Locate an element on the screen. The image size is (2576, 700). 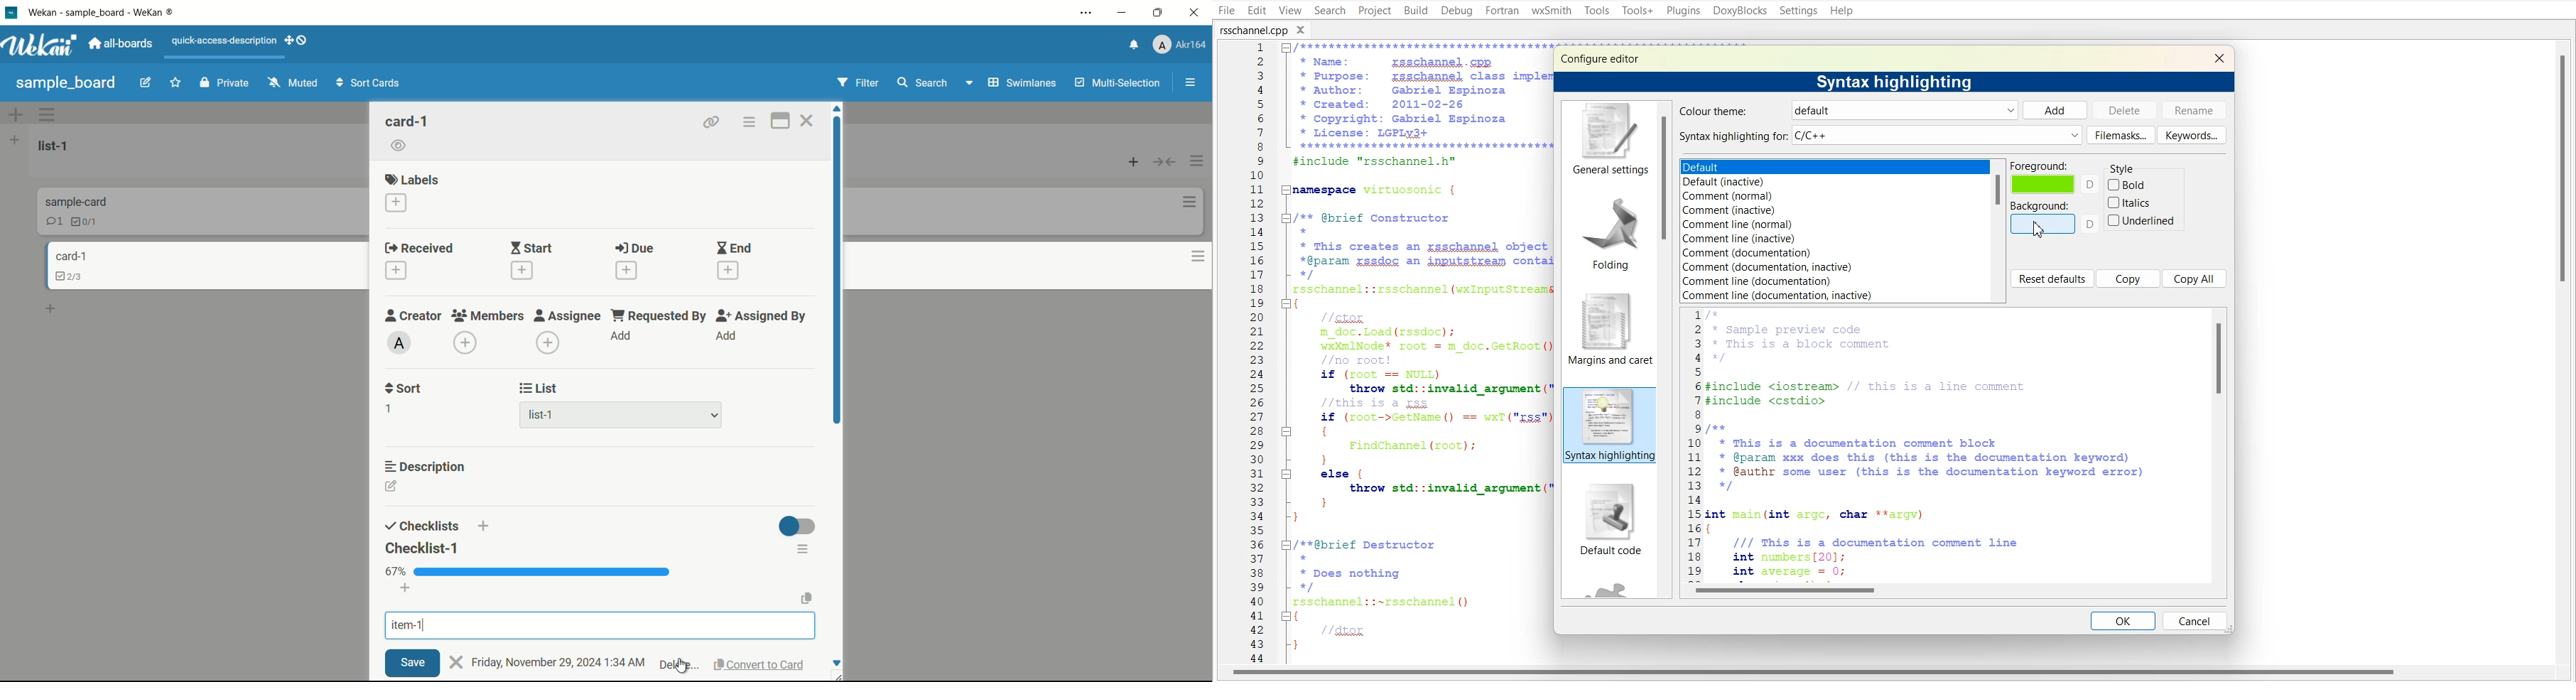
Line Number is located at coordinates (1246, 353).